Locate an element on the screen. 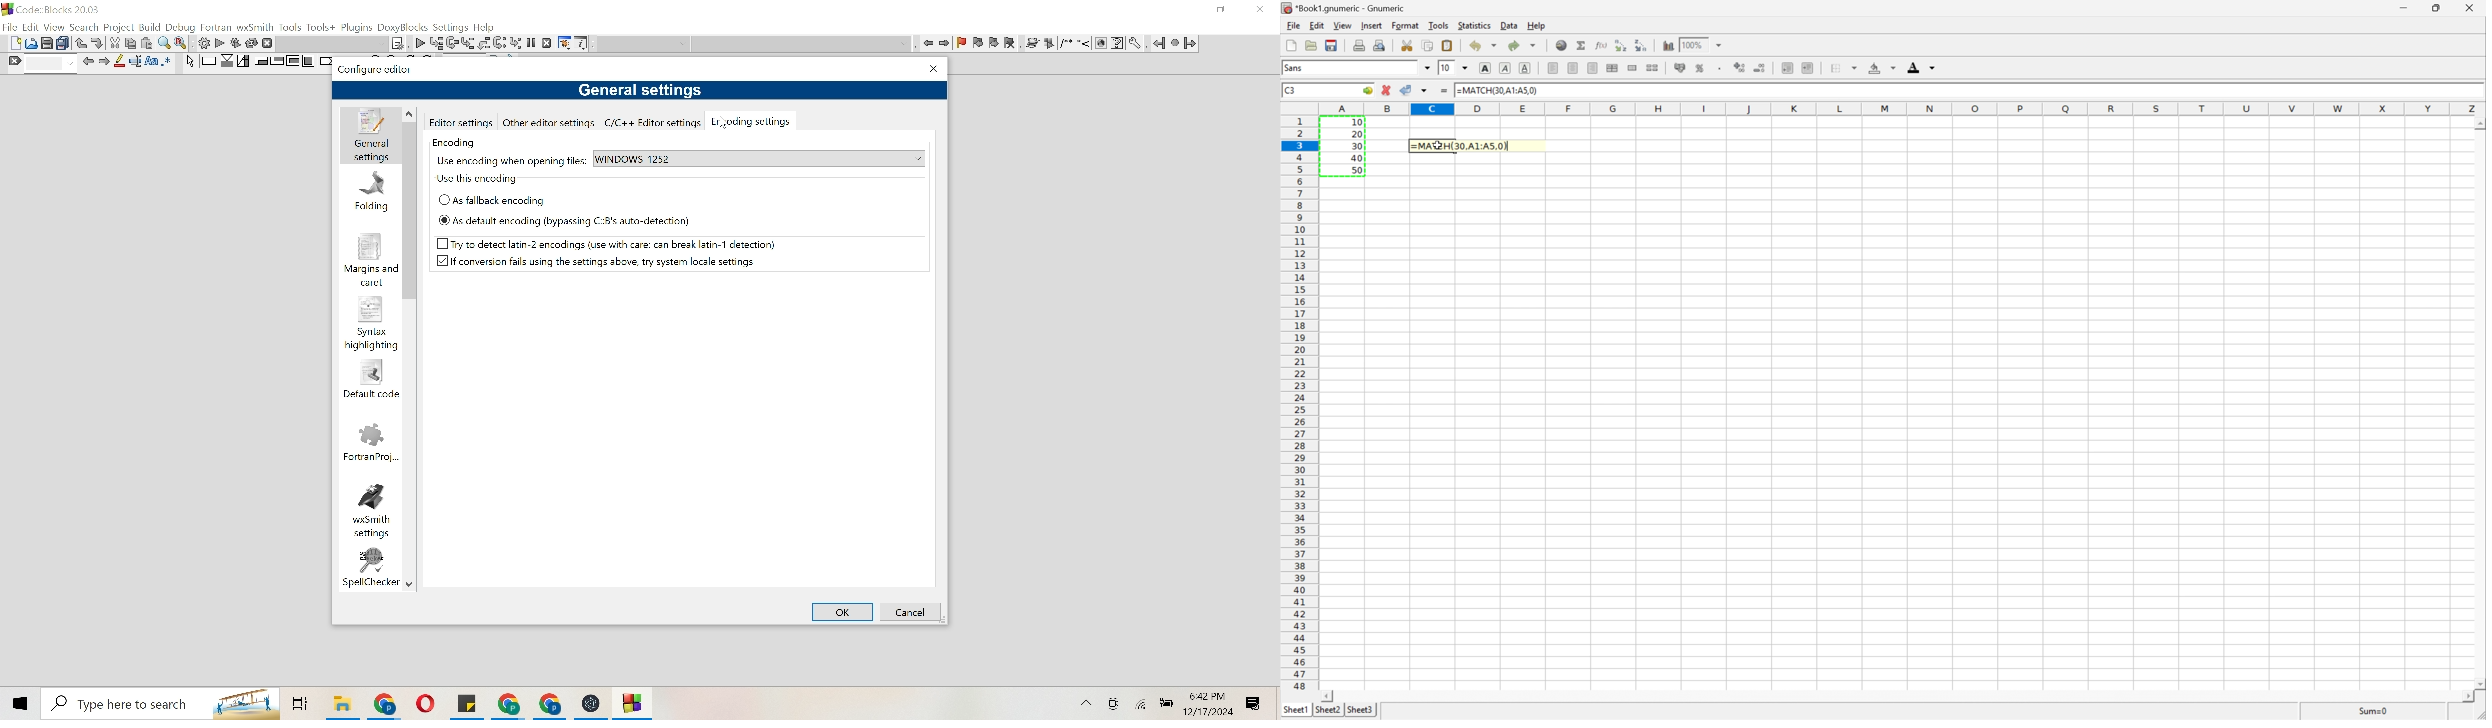 The height and width of the screenshot is (728, 2492). Row numbers is located at coordinates (1298, 403).